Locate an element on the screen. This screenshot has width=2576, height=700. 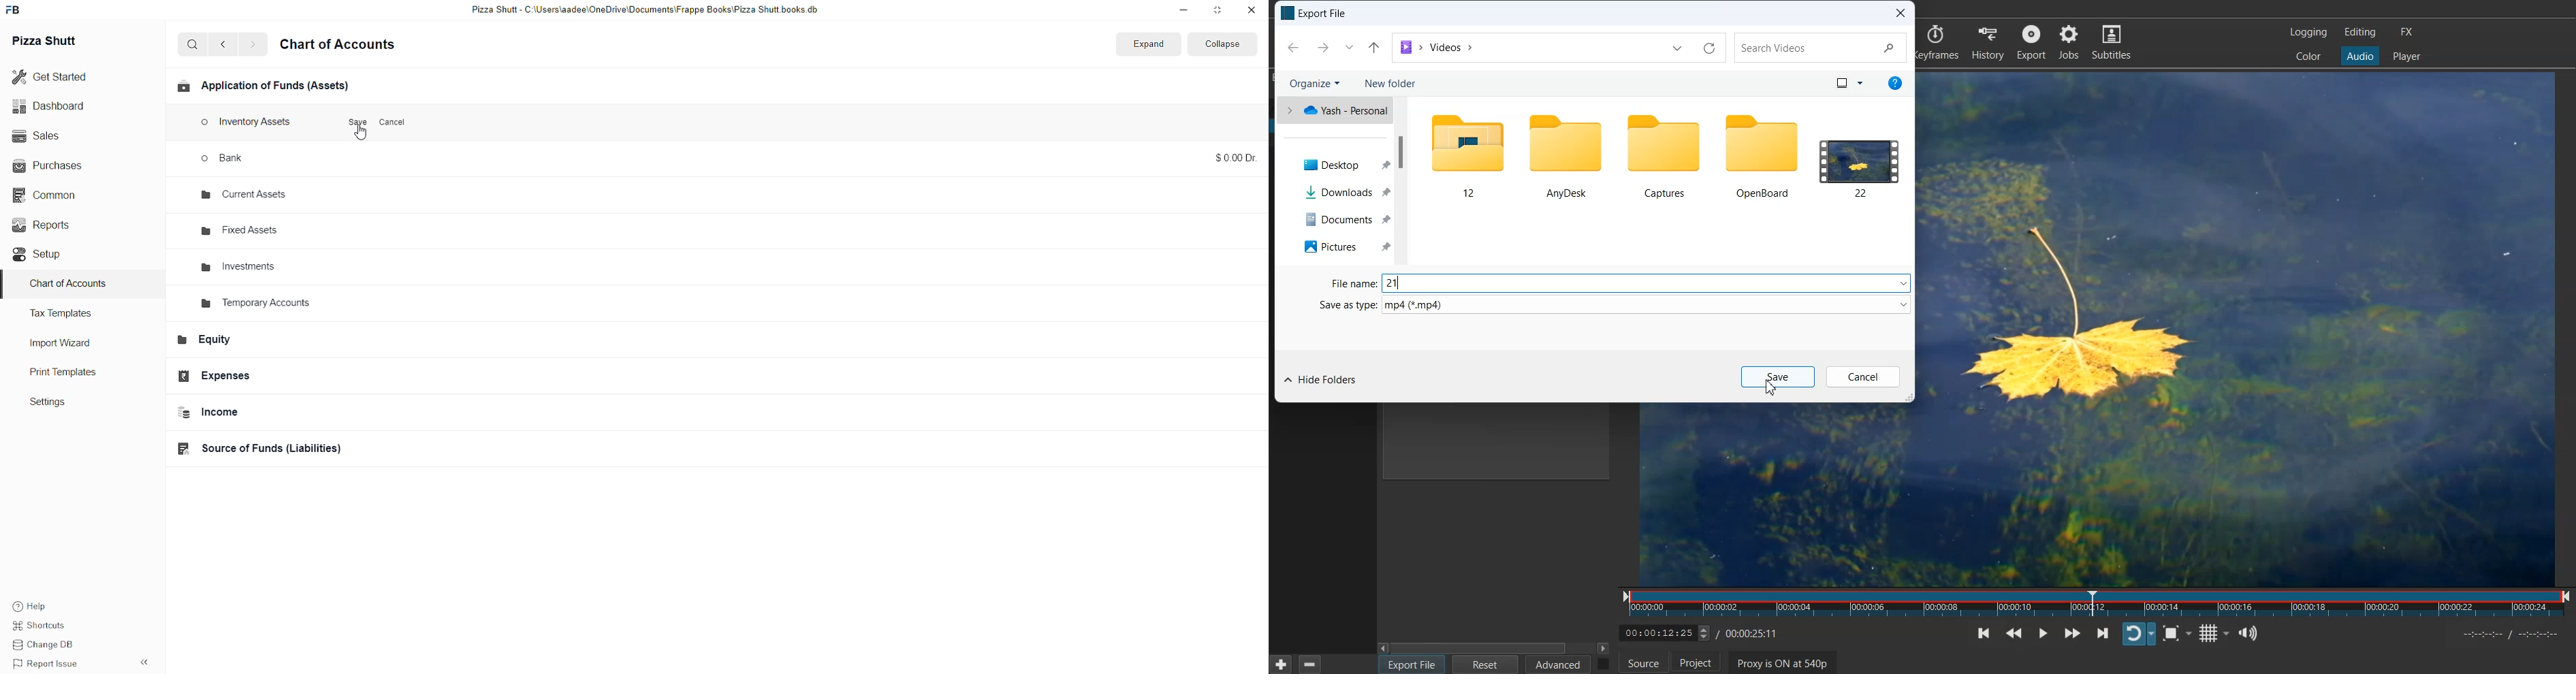
Documents is located at coordinates (1349, 215).